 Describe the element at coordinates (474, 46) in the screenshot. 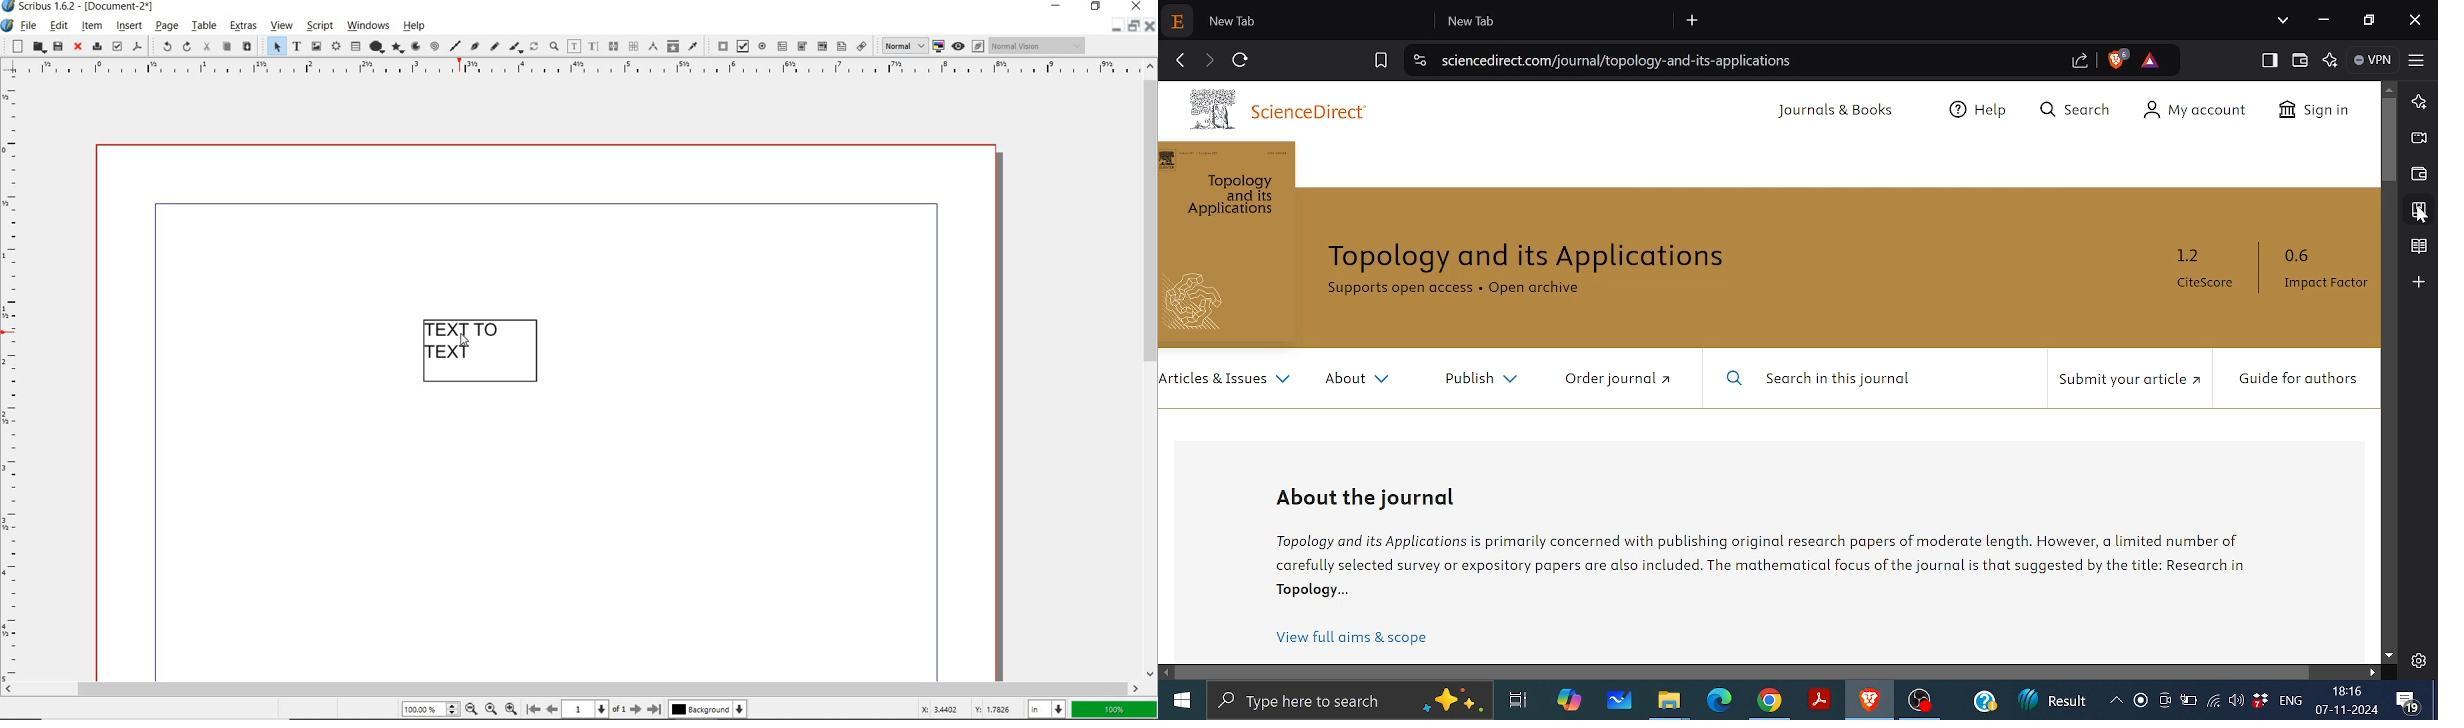

I see `Bezier curve` at that location.